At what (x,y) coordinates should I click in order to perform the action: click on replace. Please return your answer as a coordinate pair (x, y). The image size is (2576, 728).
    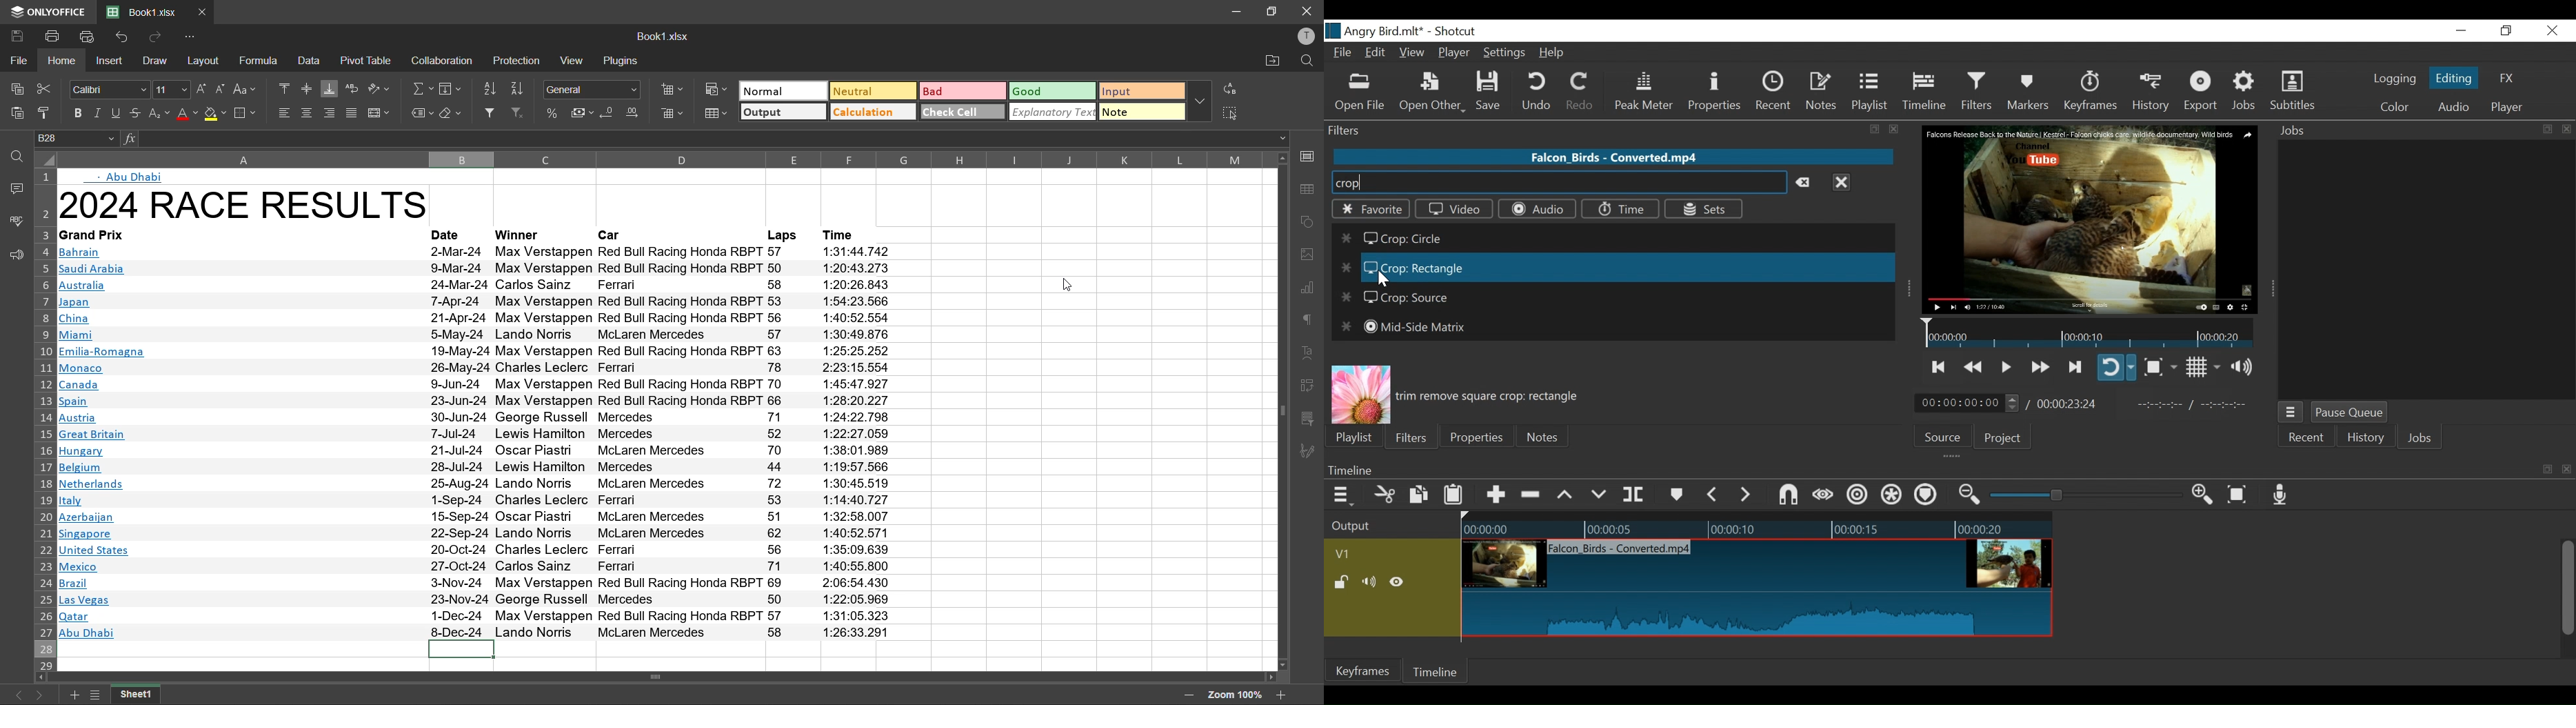
    Looking at the image, I should click on (1231, 87).